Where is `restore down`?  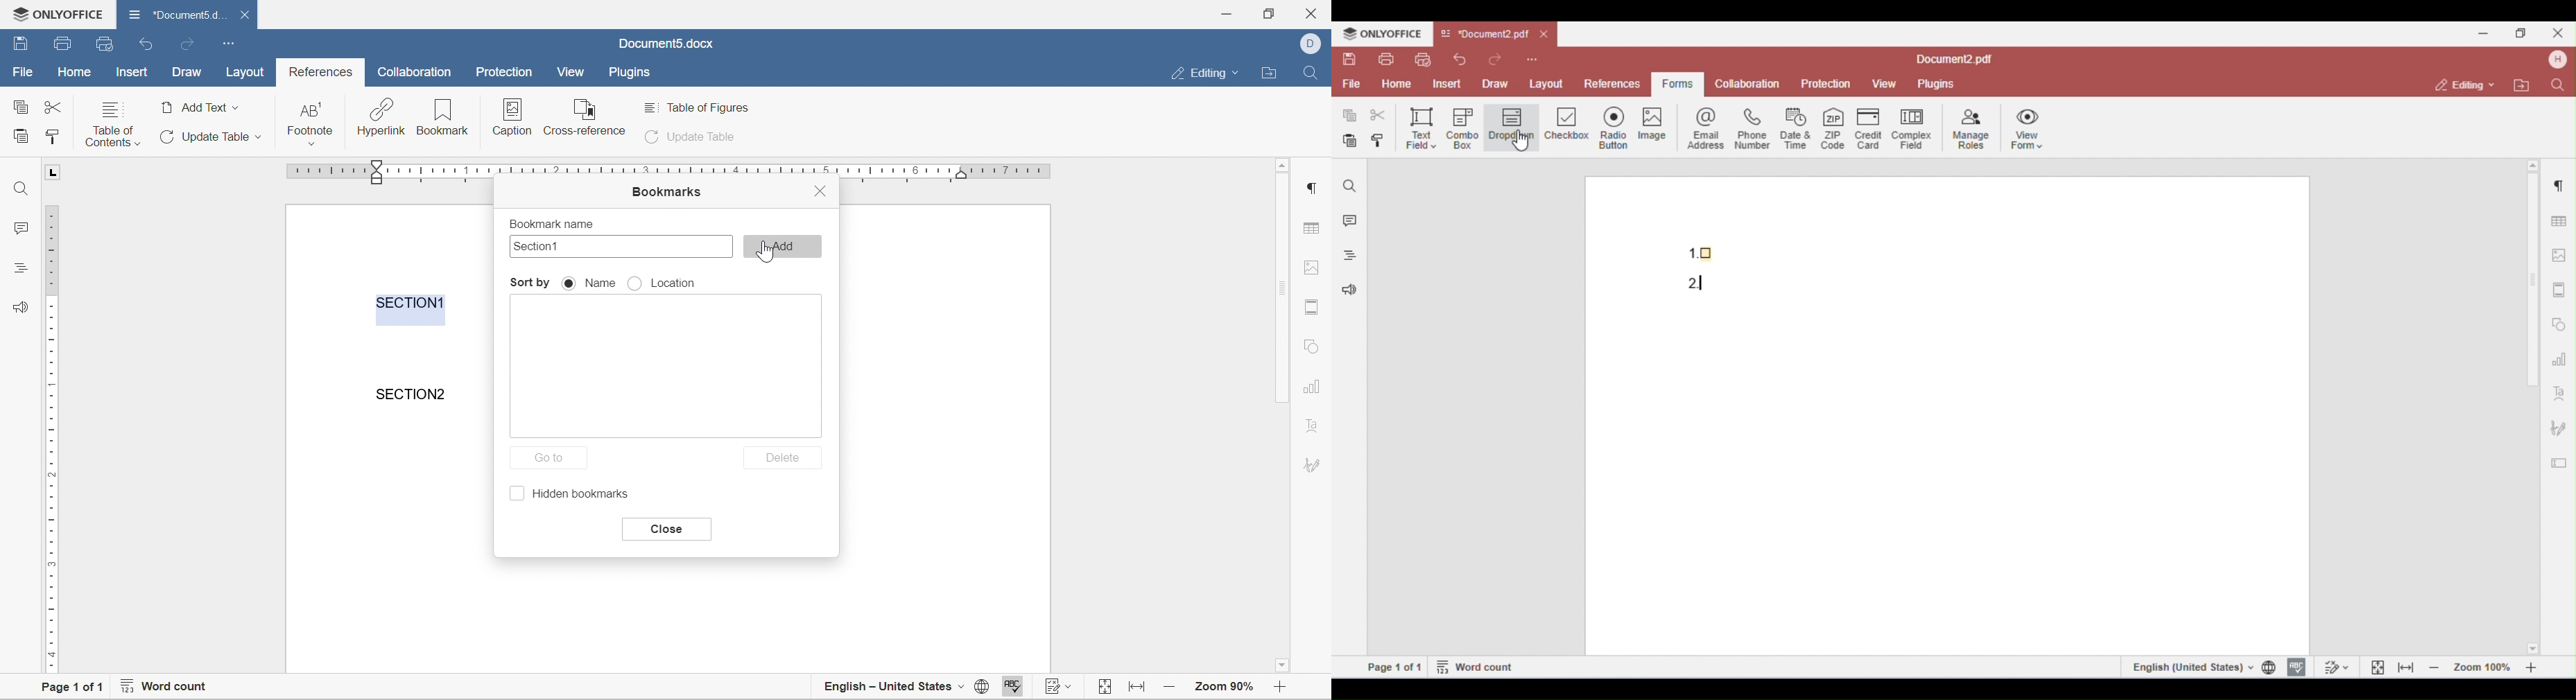
restore down is located at coordinates (1267, 12).